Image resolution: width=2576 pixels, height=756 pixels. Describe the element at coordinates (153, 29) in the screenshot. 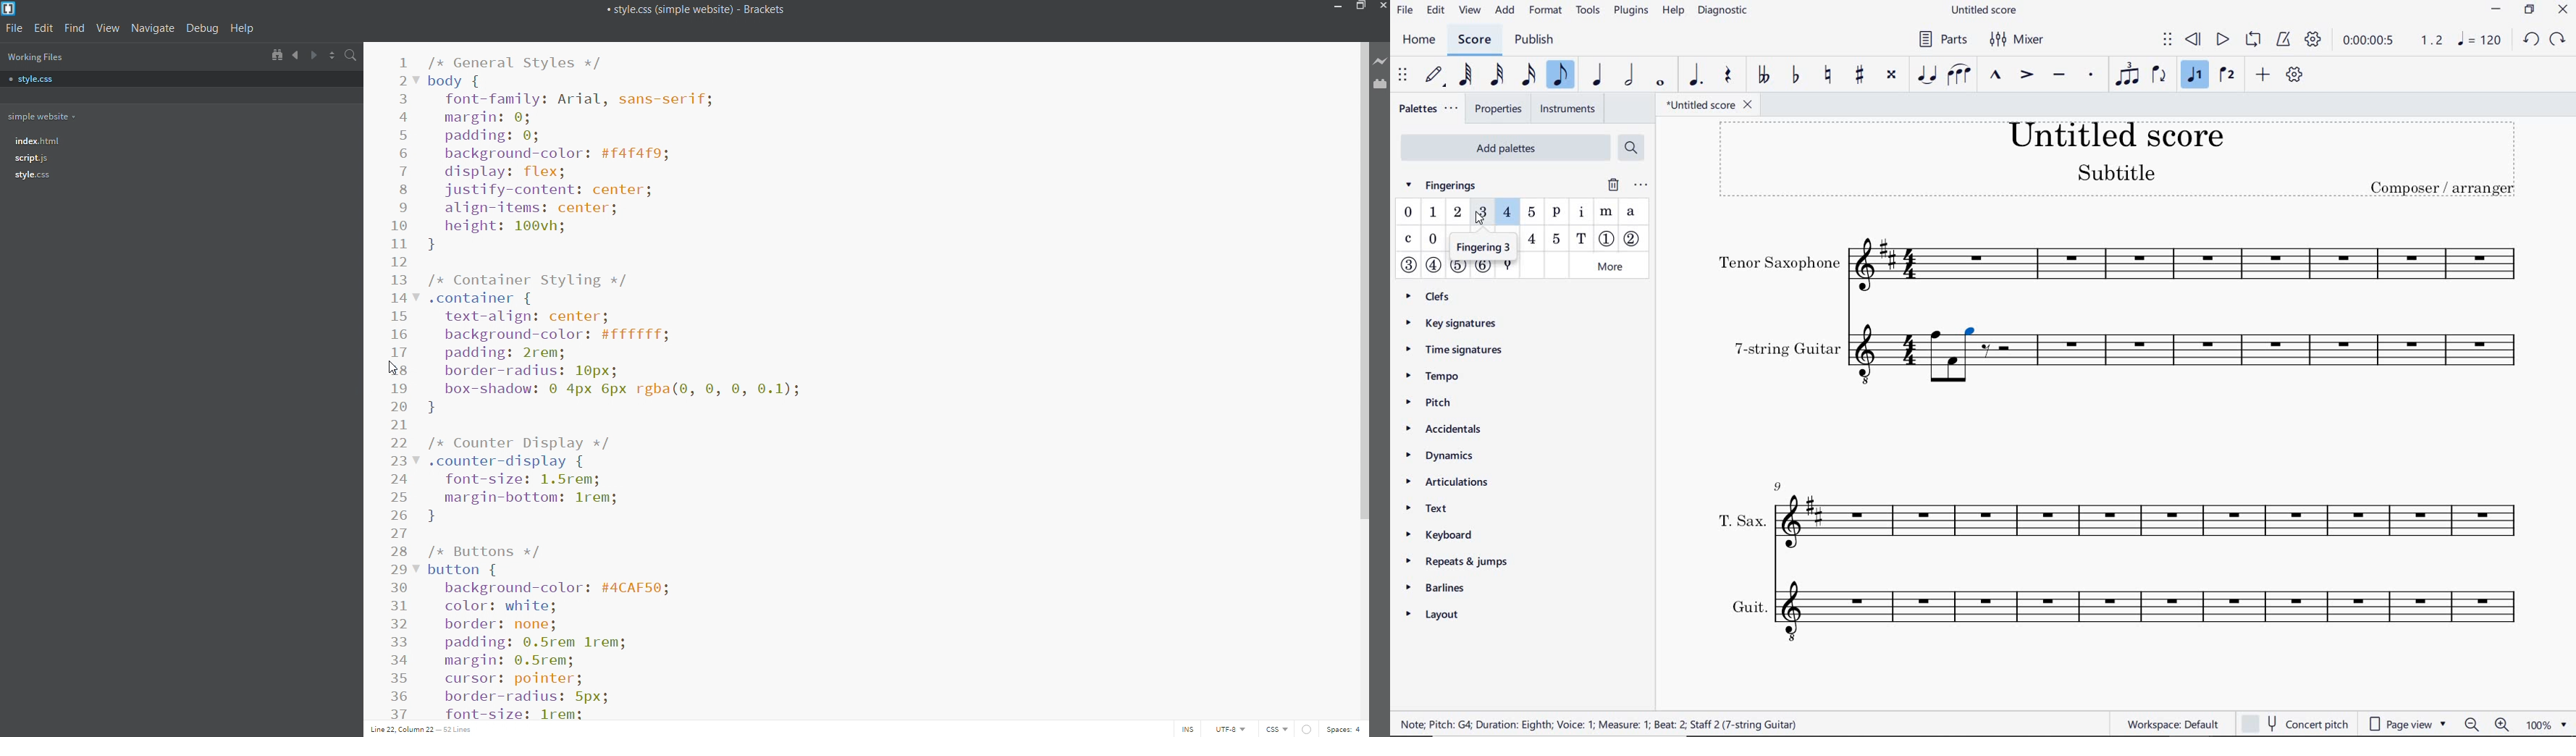

I see `Navigate` at that location.